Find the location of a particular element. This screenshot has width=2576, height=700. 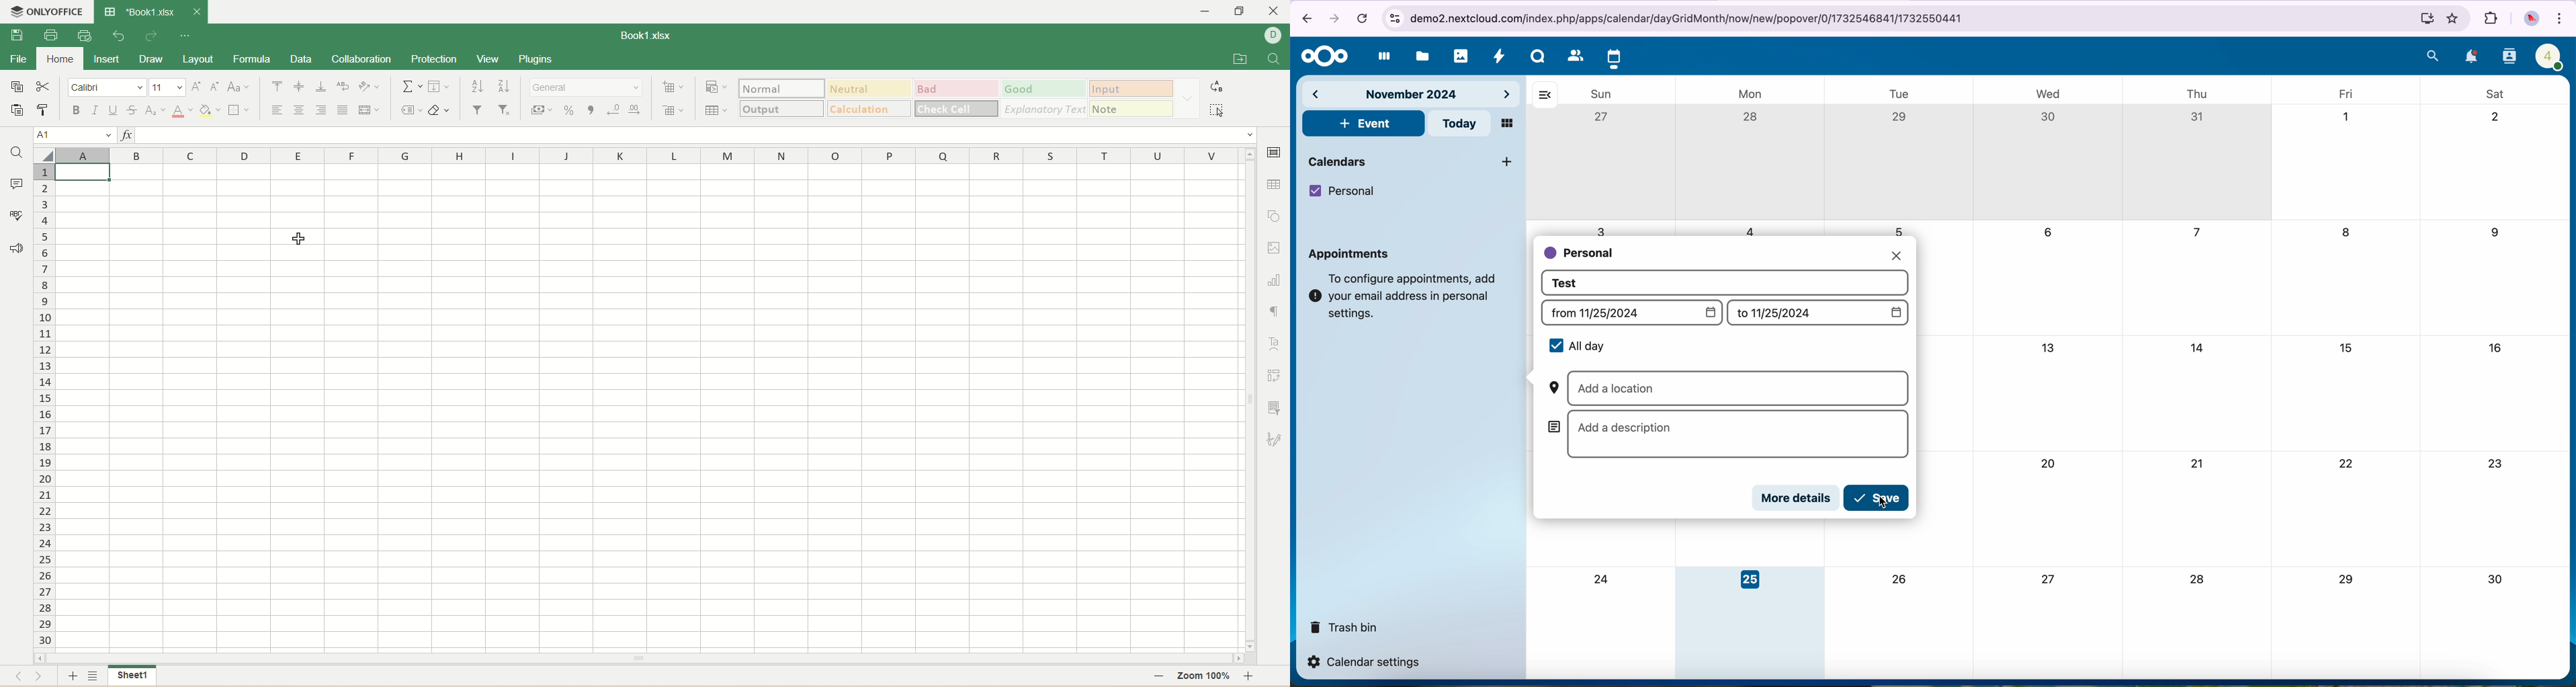

activity is located at coordinates (1502, 56).